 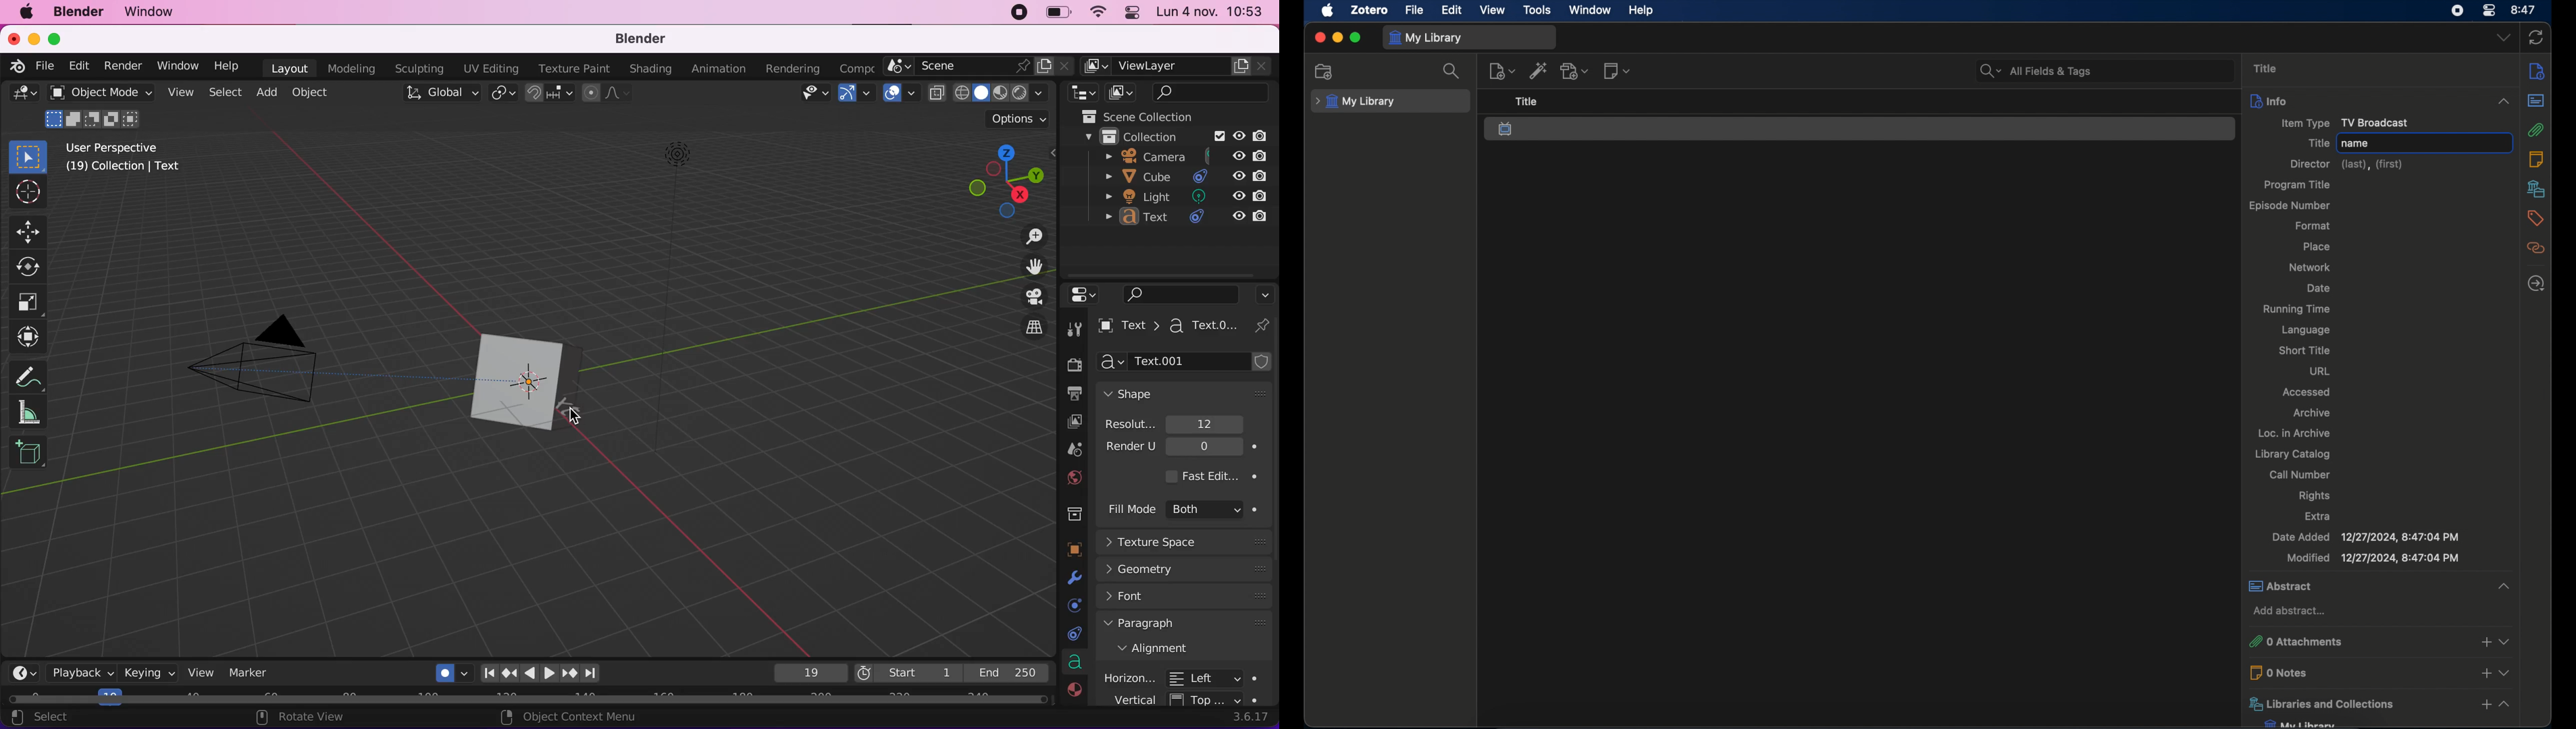 I want to click on panel control, so click(x=1130, y=14).